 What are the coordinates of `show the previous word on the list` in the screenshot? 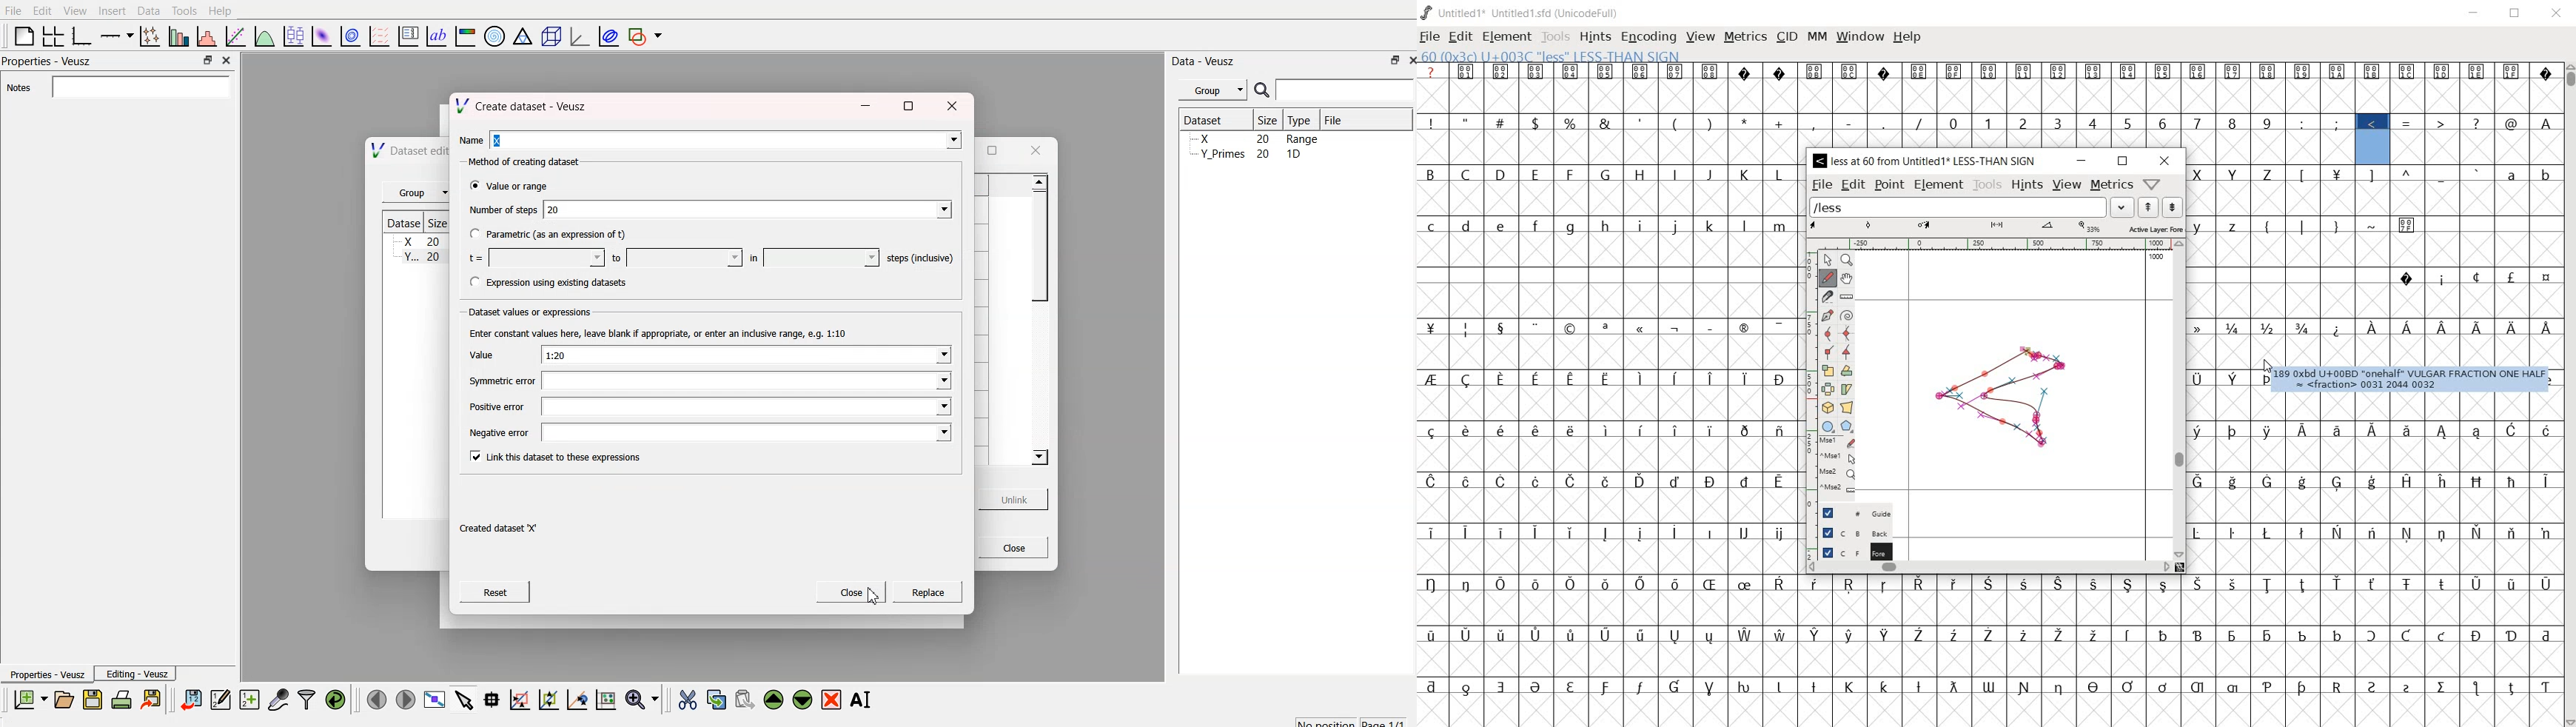 It's located at (2174, 206).